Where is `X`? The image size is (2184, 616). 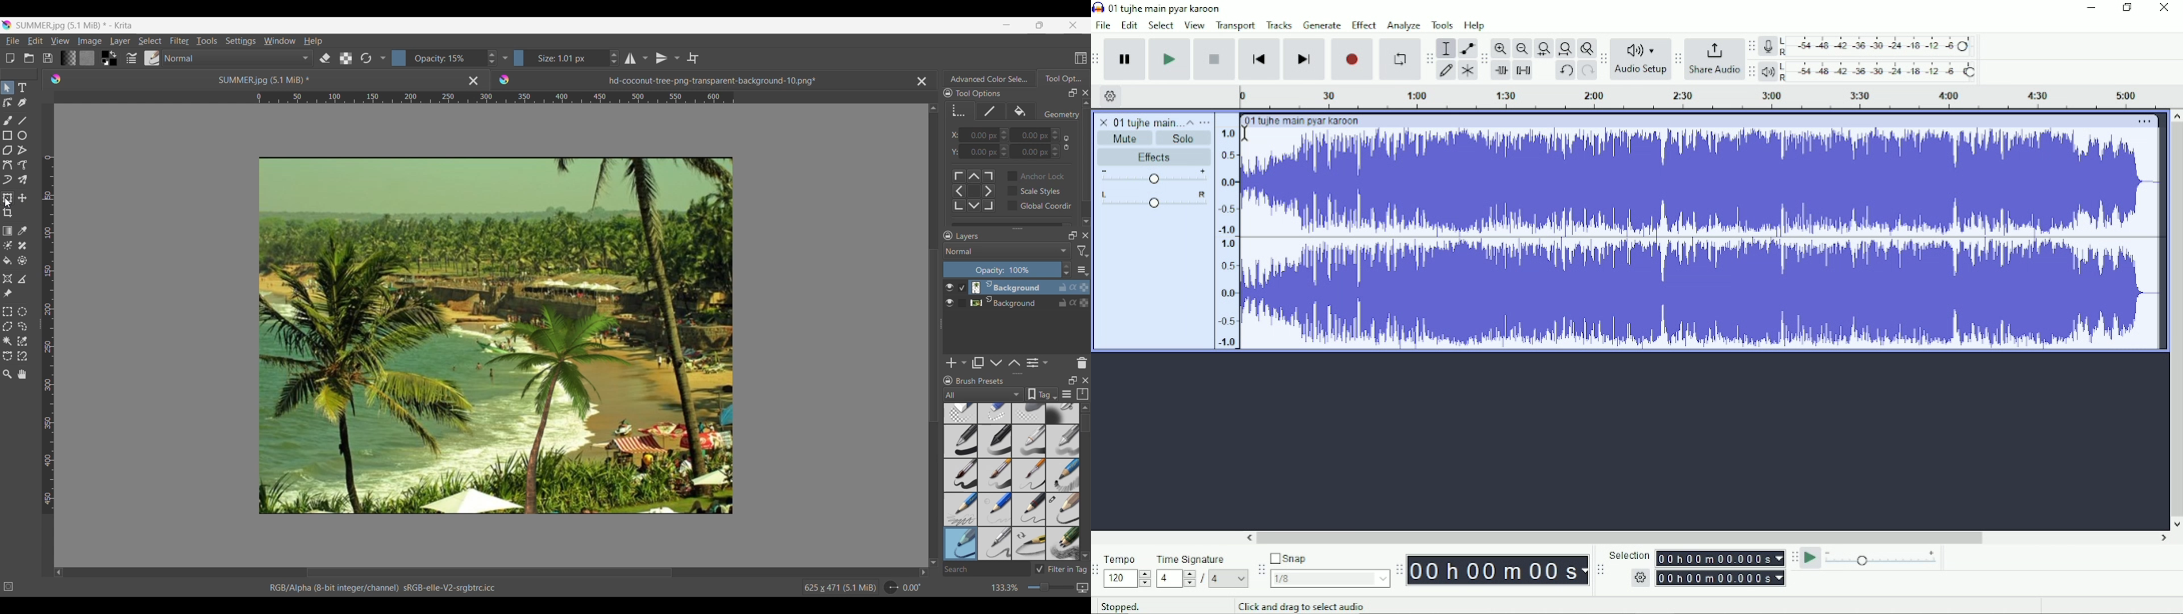
X is located at coordinates (952, 135).